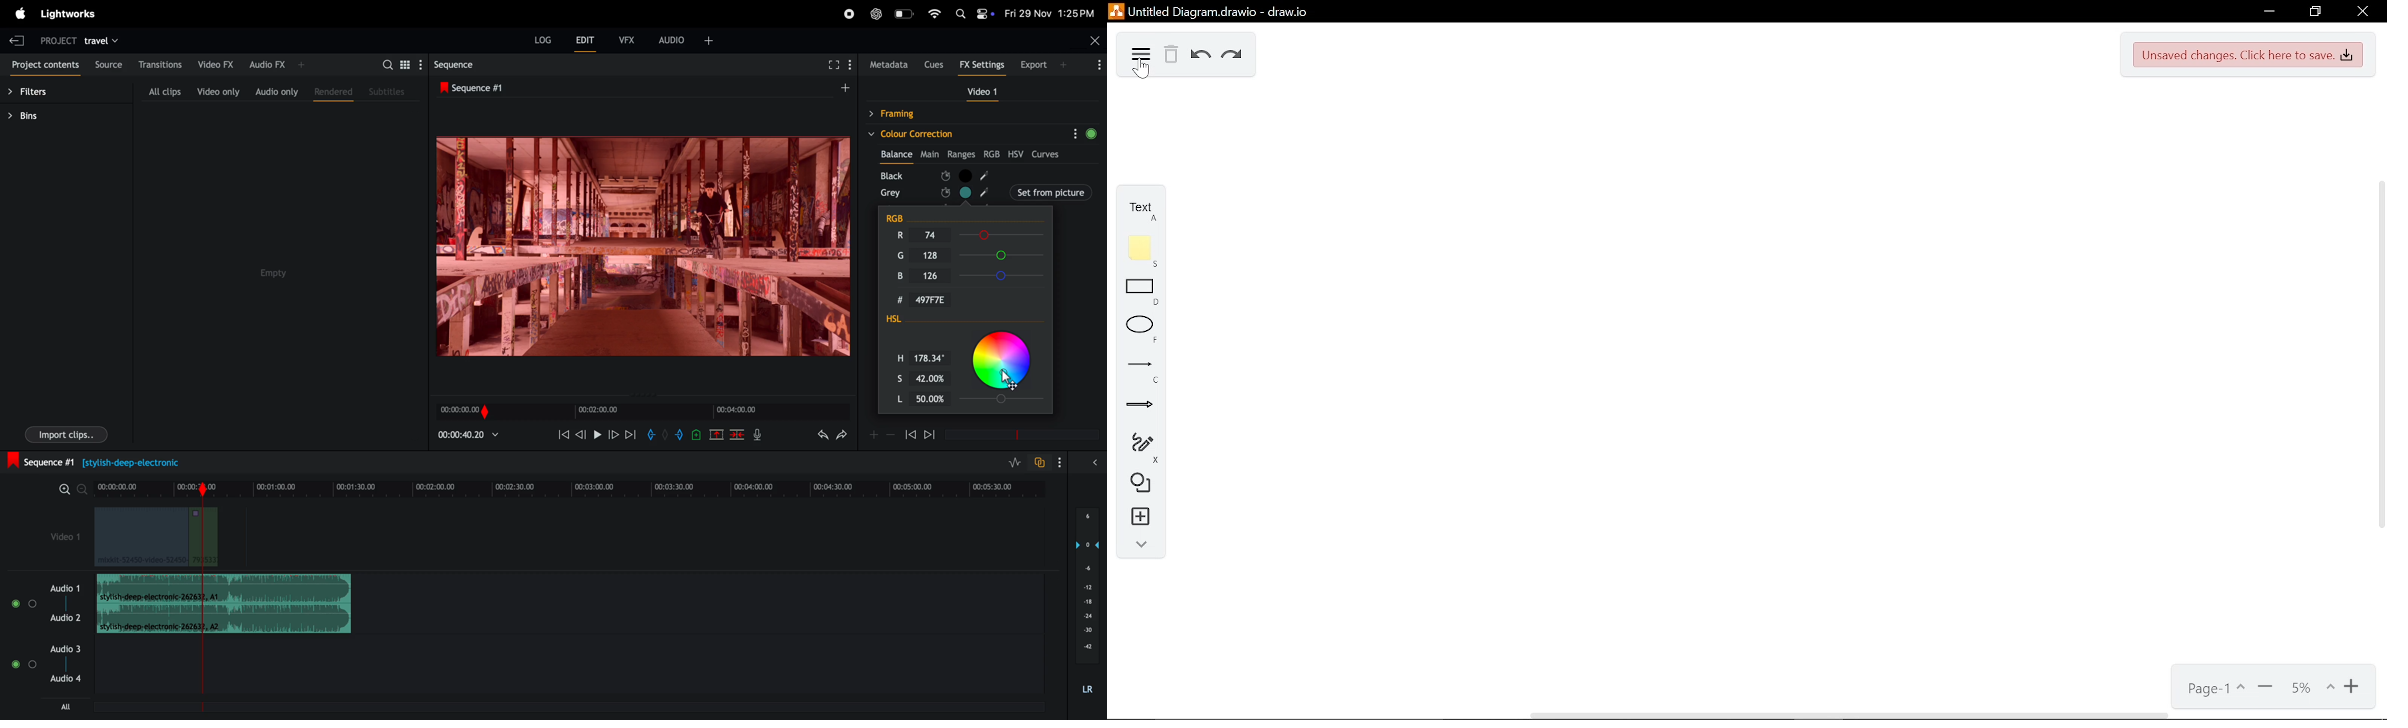  Describe the element at coordinates (407, 64) in the screenshot. I see `toggle between list view` at that location.